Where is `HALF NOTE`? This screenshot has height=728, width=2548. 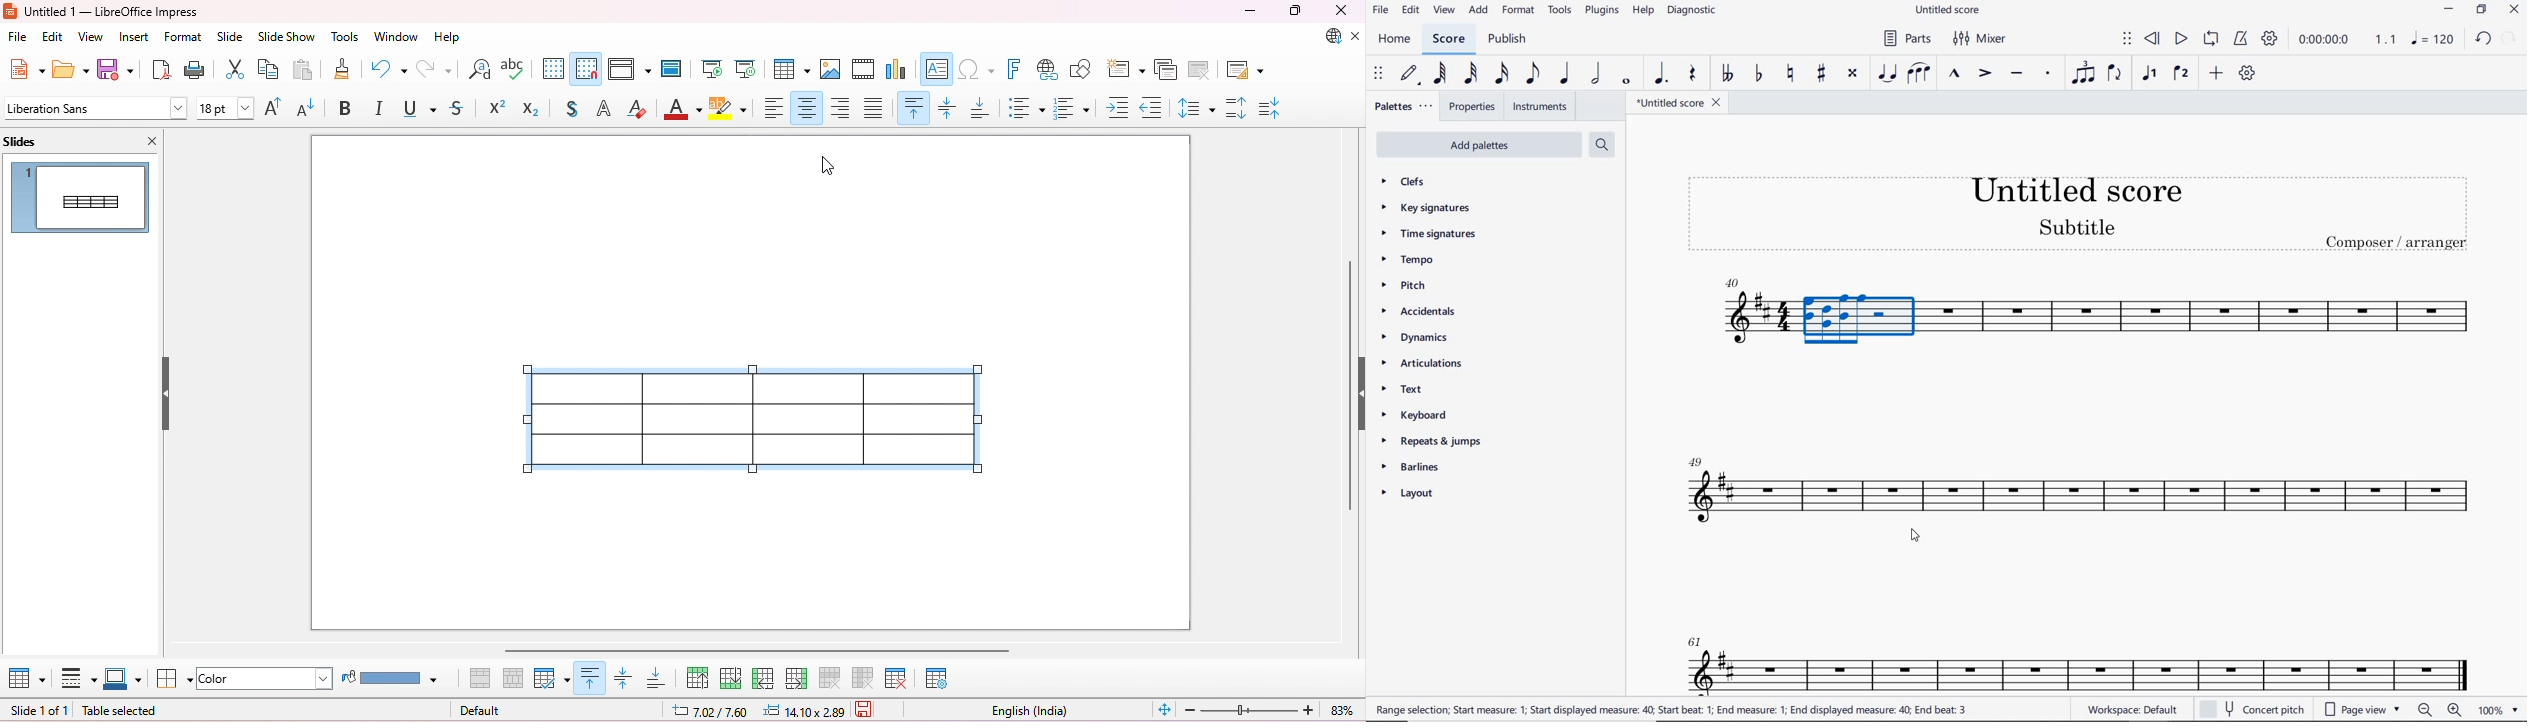
HALF NOTE is located at coordinates (1597, 74).